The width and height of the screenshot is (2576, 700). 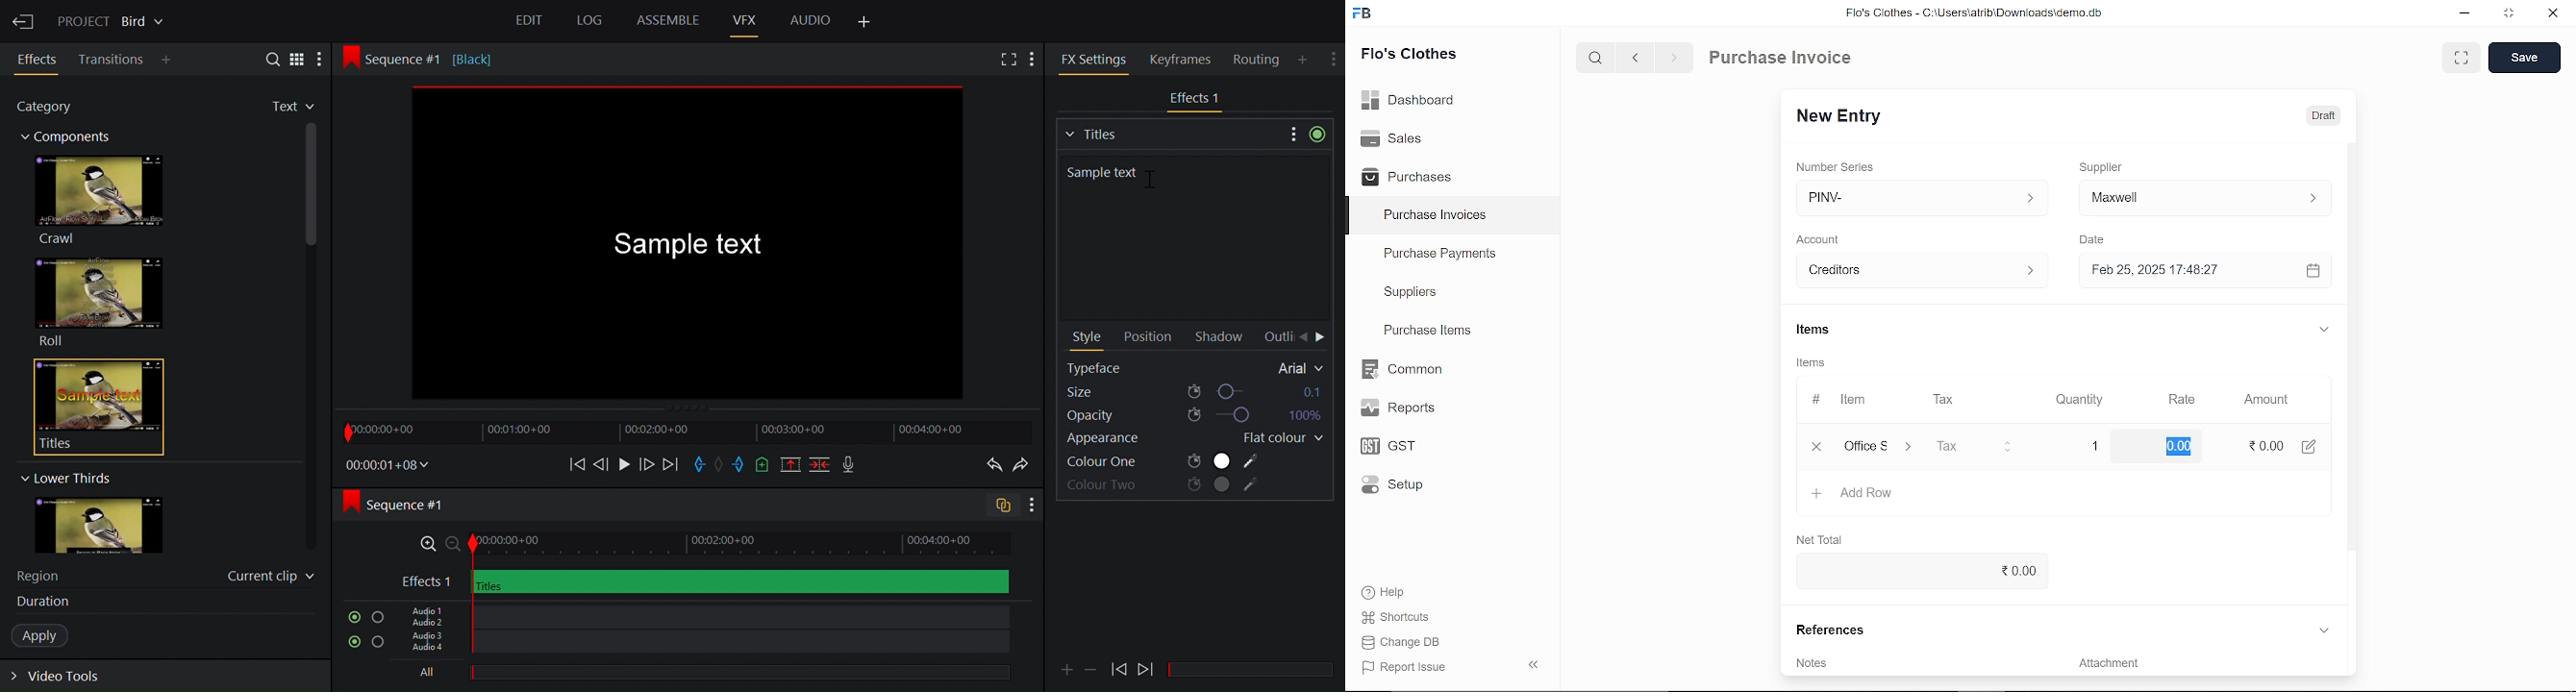 I want to click on Sales, so click(x=1391, y=136).